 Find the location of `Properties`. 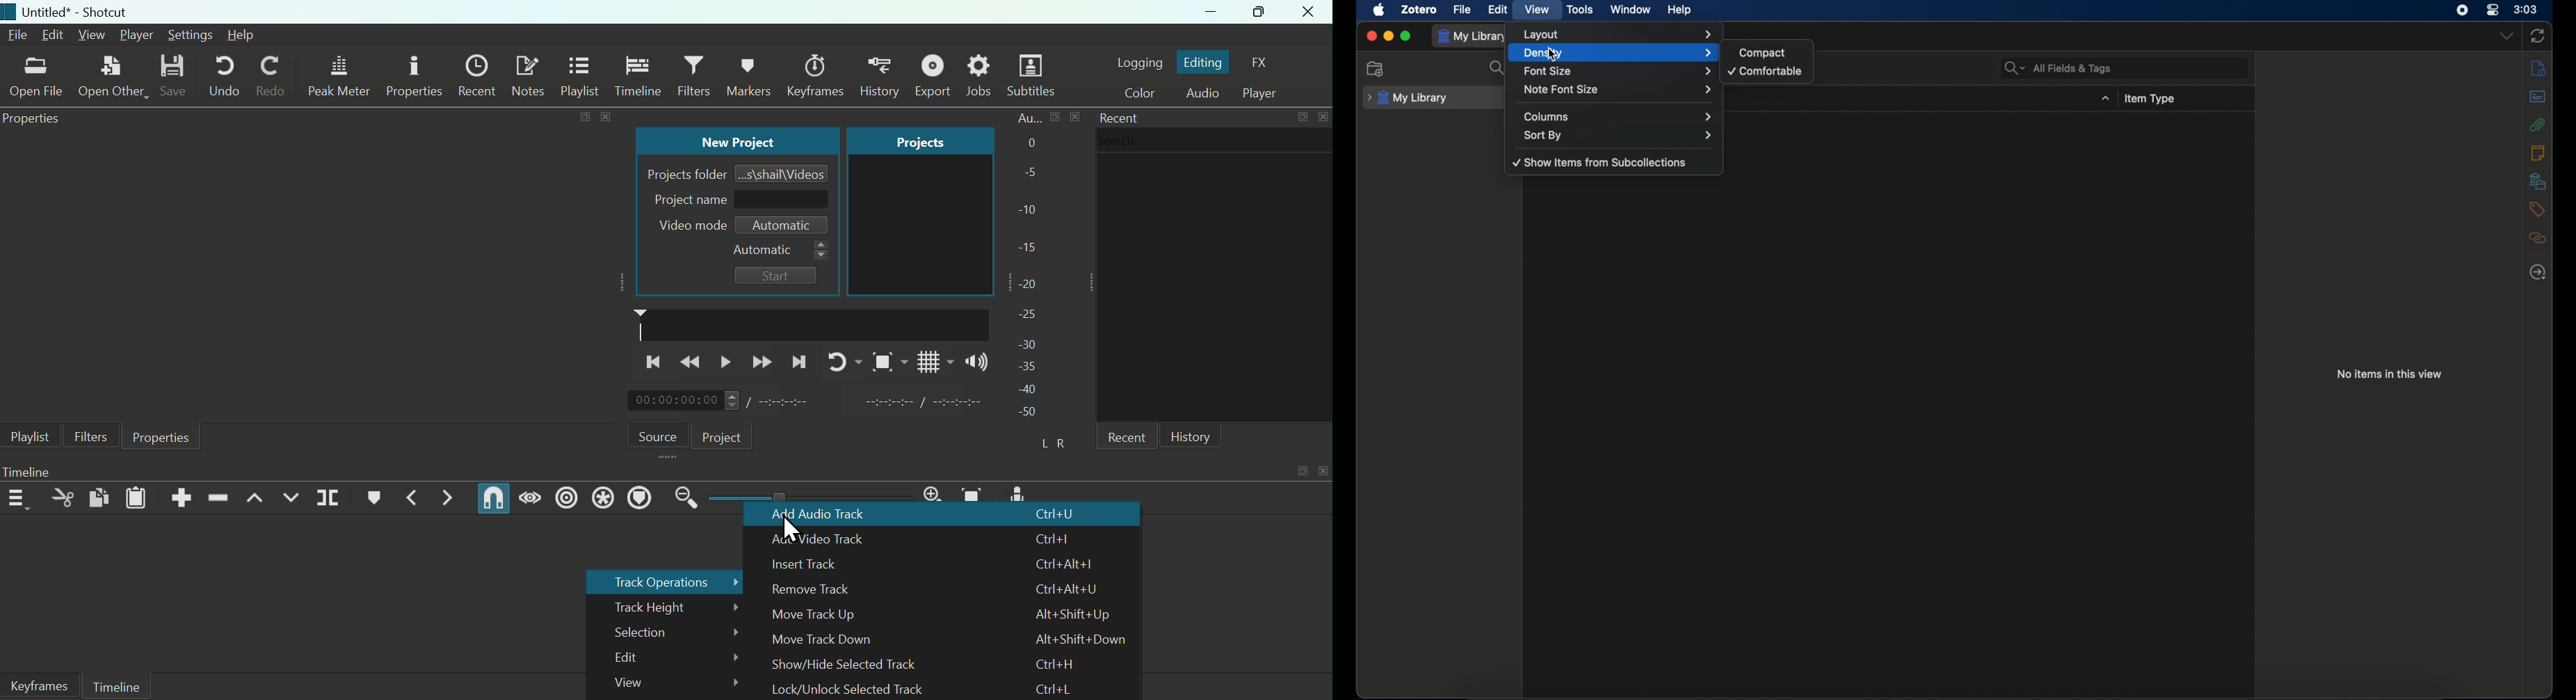

Properties is located at coordinates (34, 120).